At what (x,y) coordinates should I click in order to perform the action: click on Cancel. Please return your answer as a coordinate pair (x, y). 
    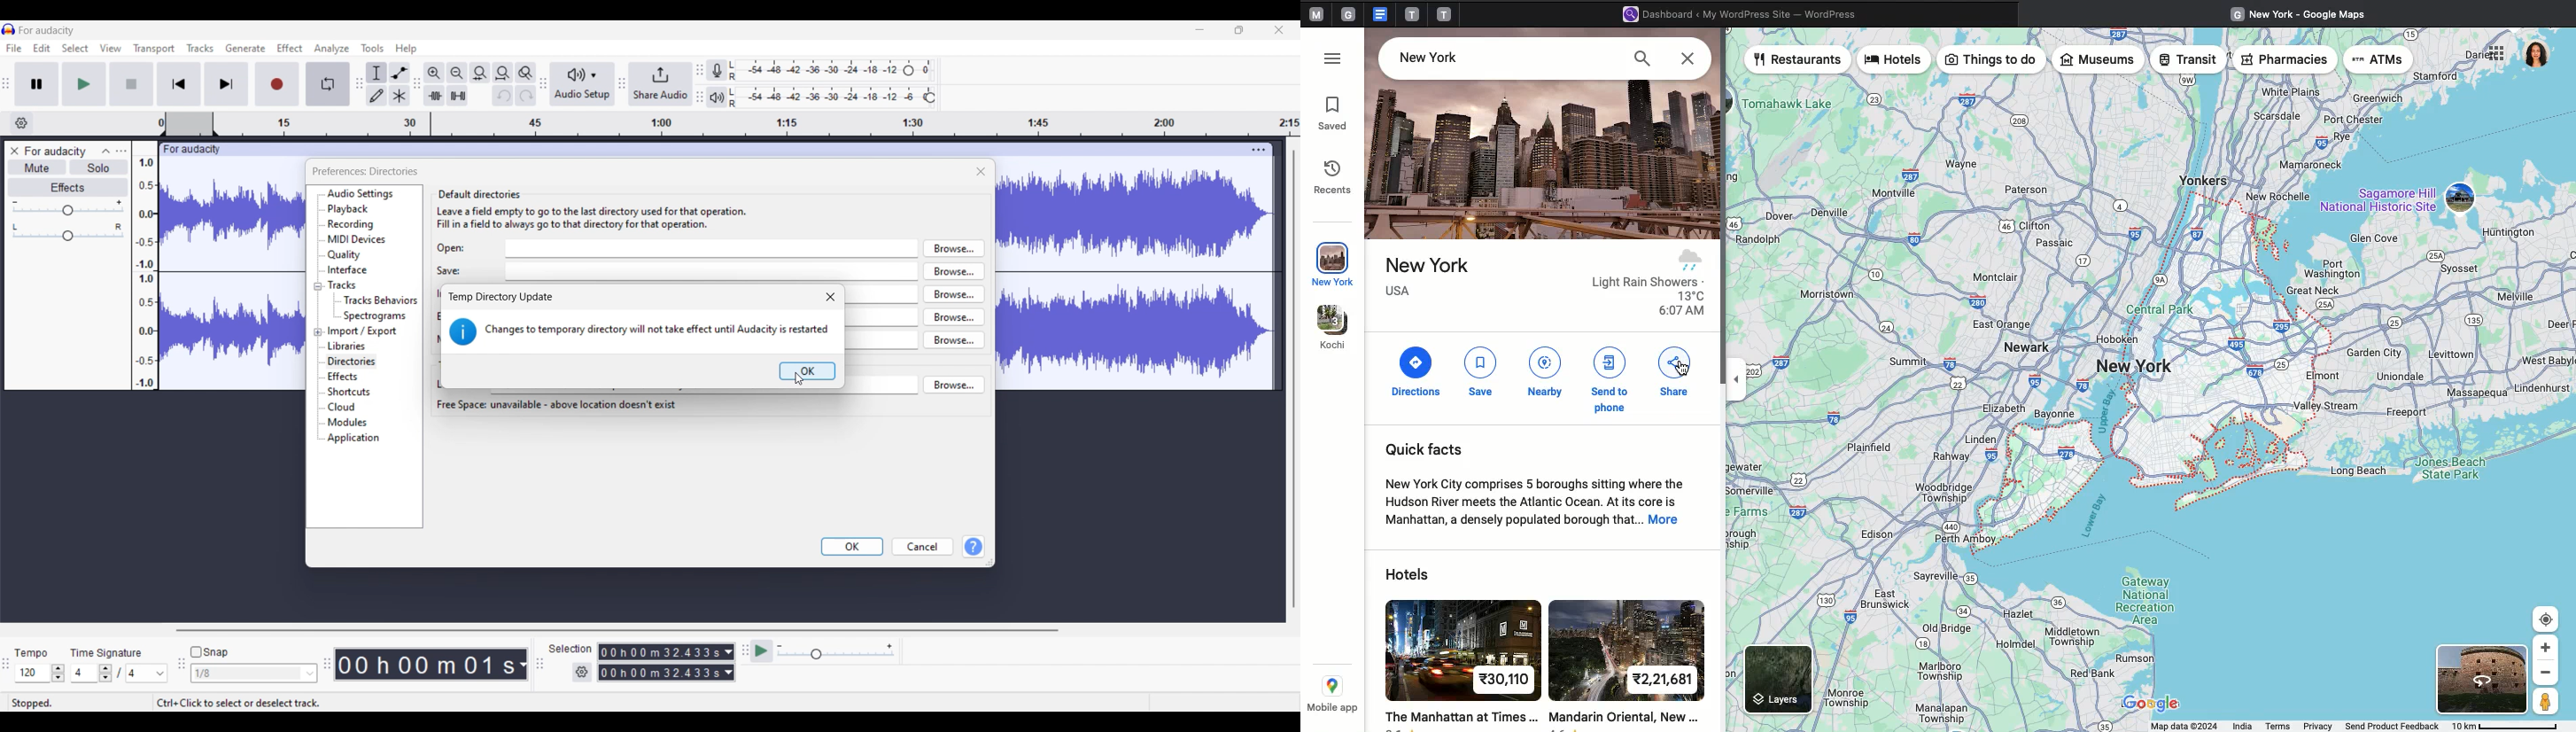
    Looking at the image, I should click on (923, 547).